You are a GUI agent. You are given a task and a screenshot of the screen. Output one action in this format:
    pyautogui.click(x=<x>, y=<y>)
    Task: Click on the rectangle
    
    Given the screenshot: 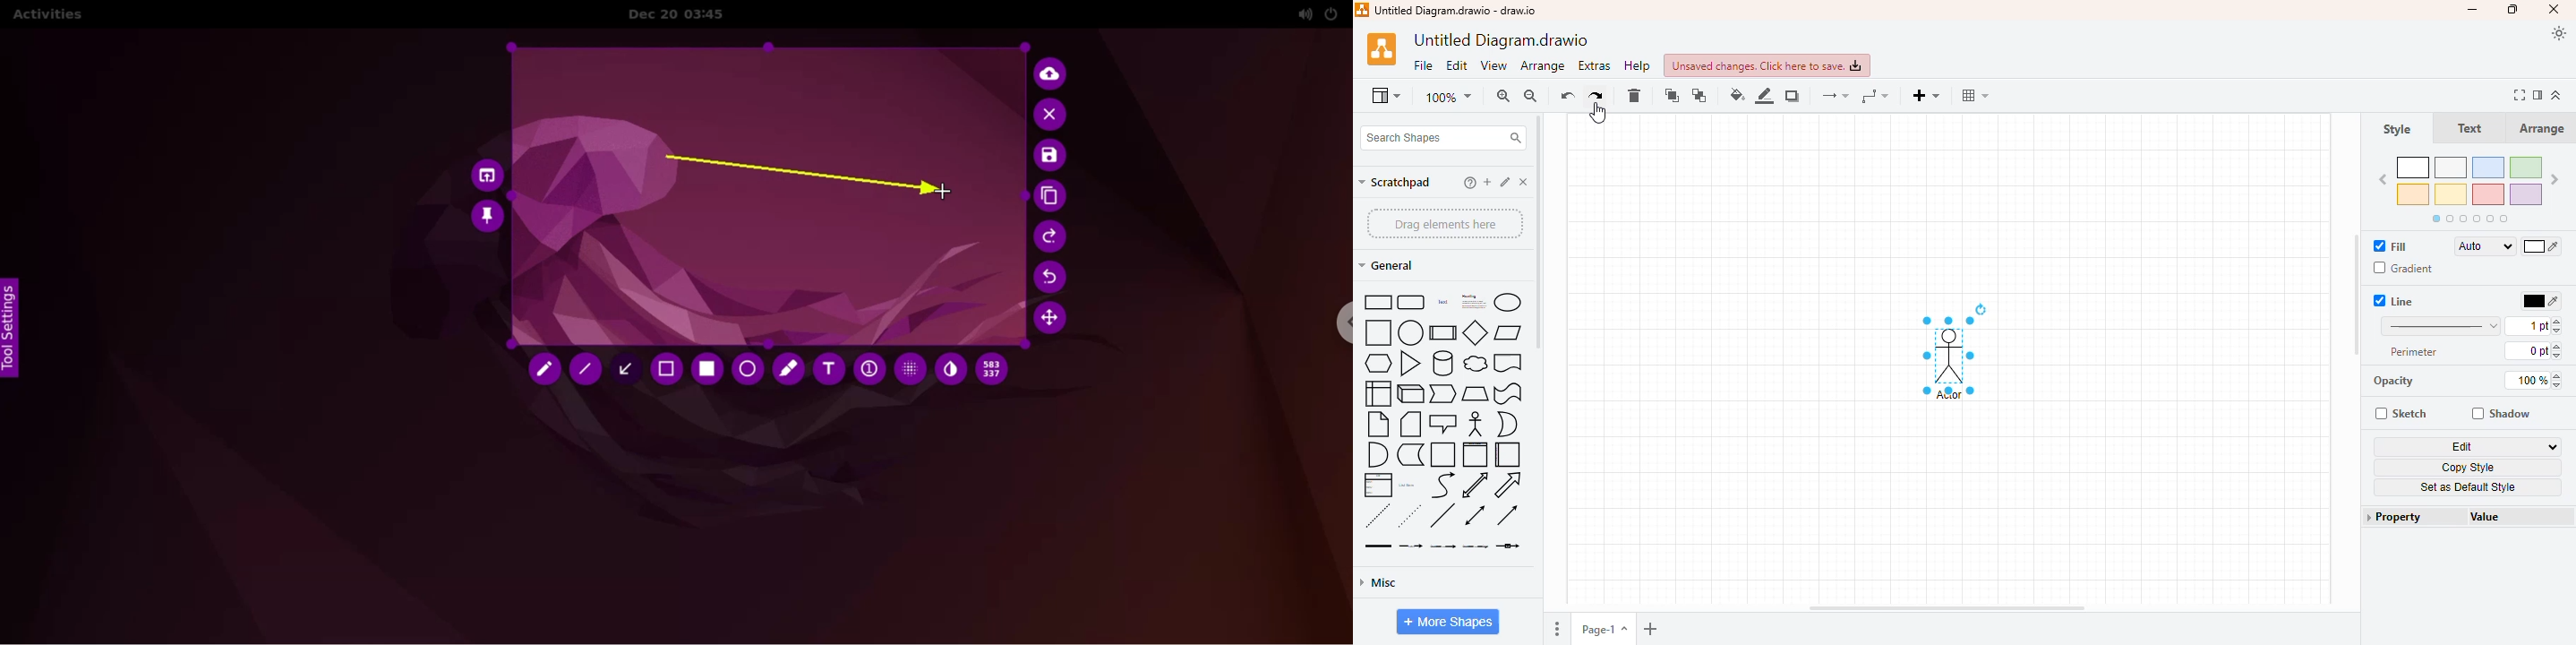 What is the action you would take?
    pyautogui.click(x=1377, y=301)
    